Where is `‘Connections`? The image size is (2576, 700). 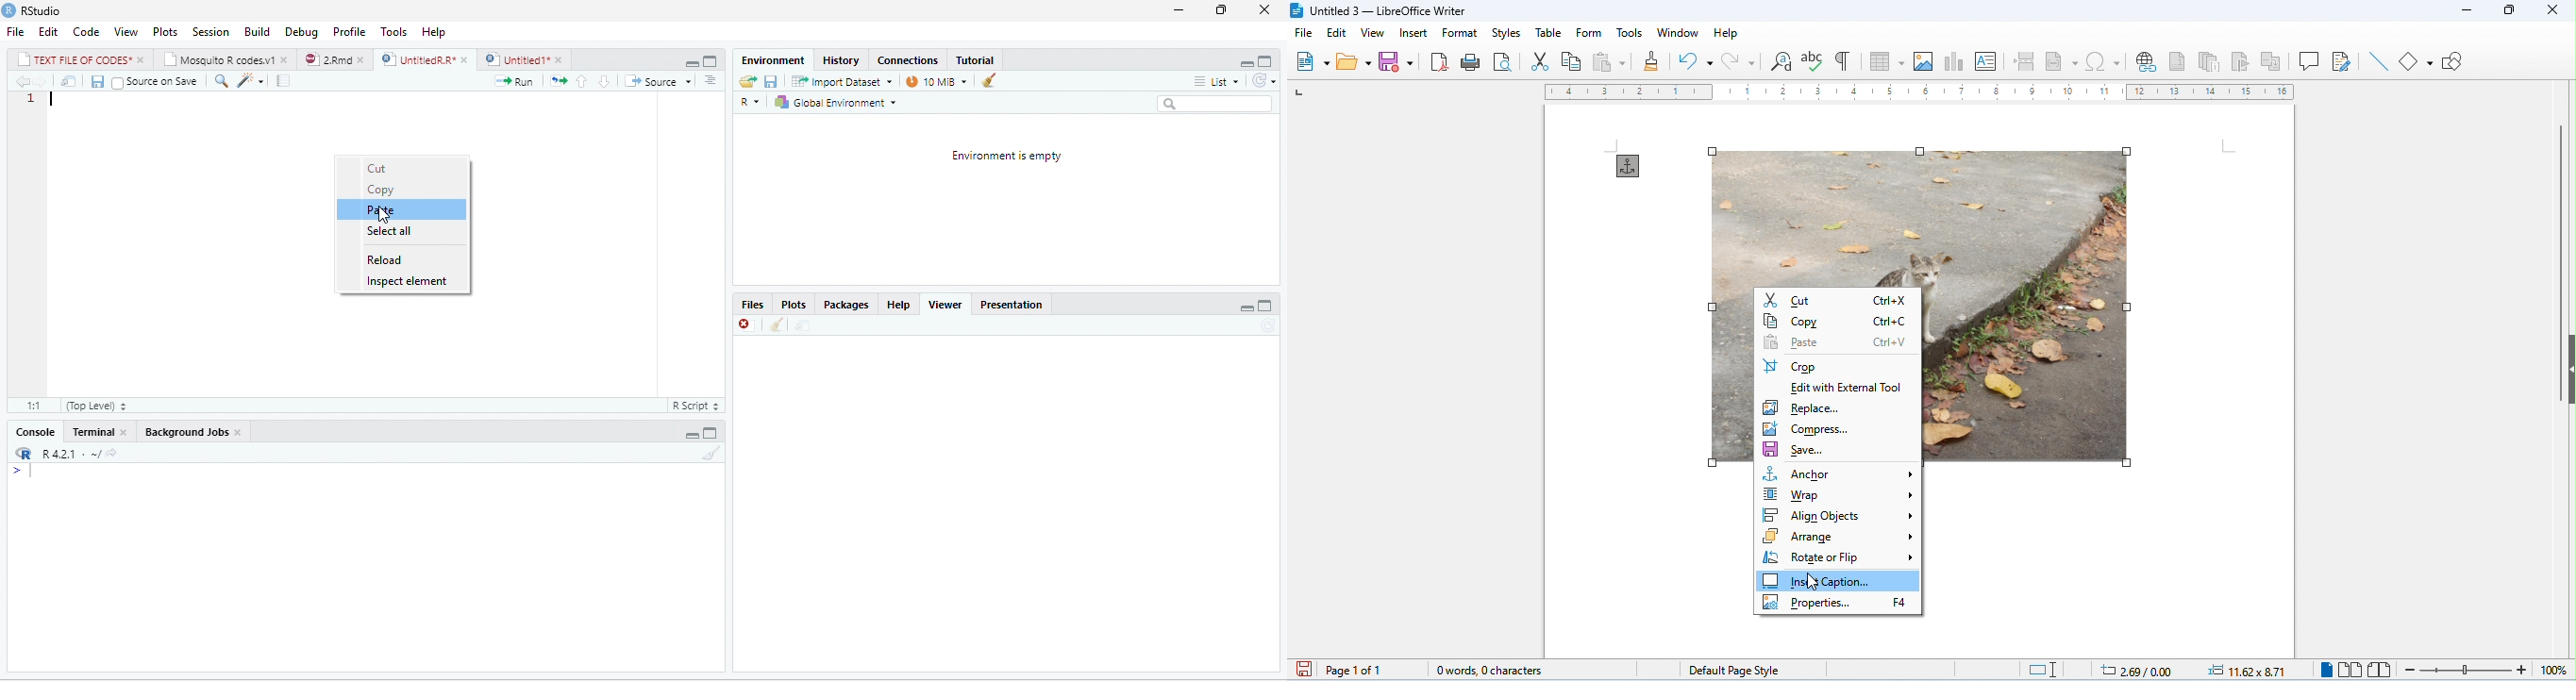
‘Connections is located at coordinates (907, 60).